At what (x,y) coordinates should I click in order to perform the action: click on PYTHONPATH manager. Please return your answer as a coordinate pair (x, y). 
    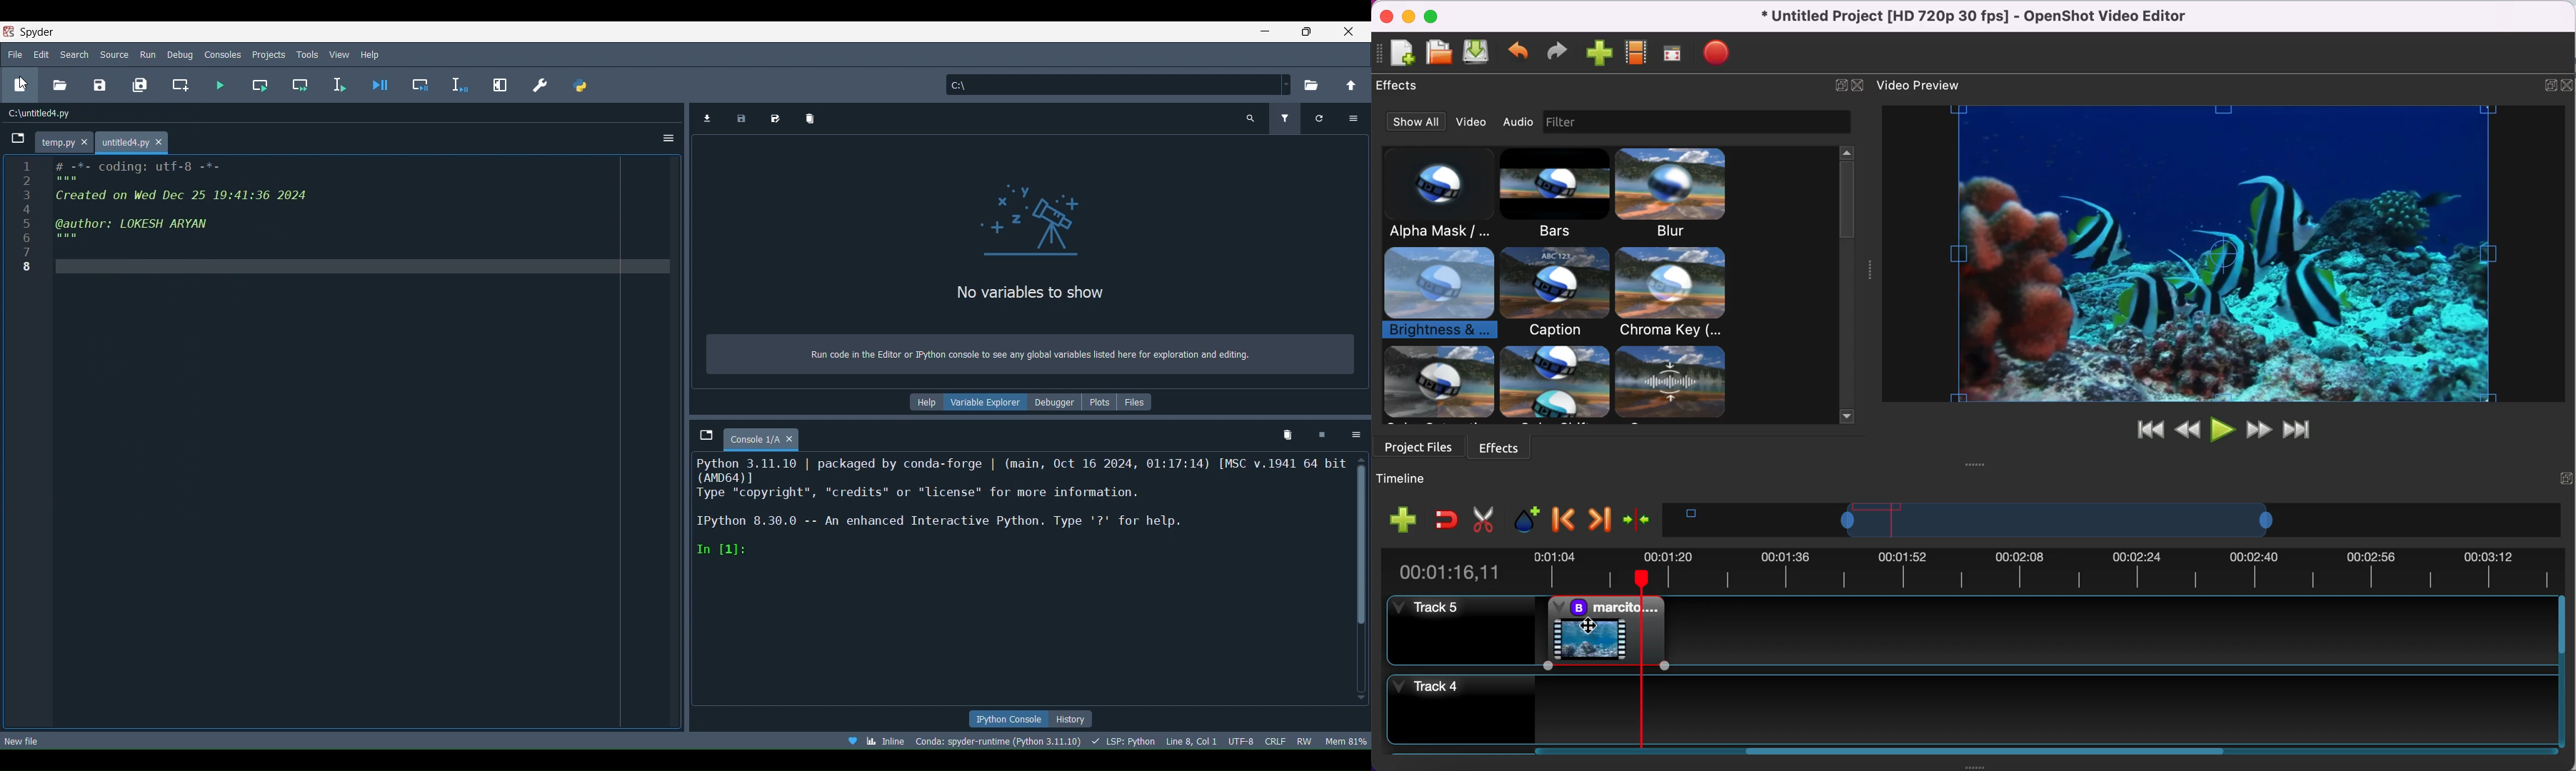
    Looking at the image, I should click on (581, 83).